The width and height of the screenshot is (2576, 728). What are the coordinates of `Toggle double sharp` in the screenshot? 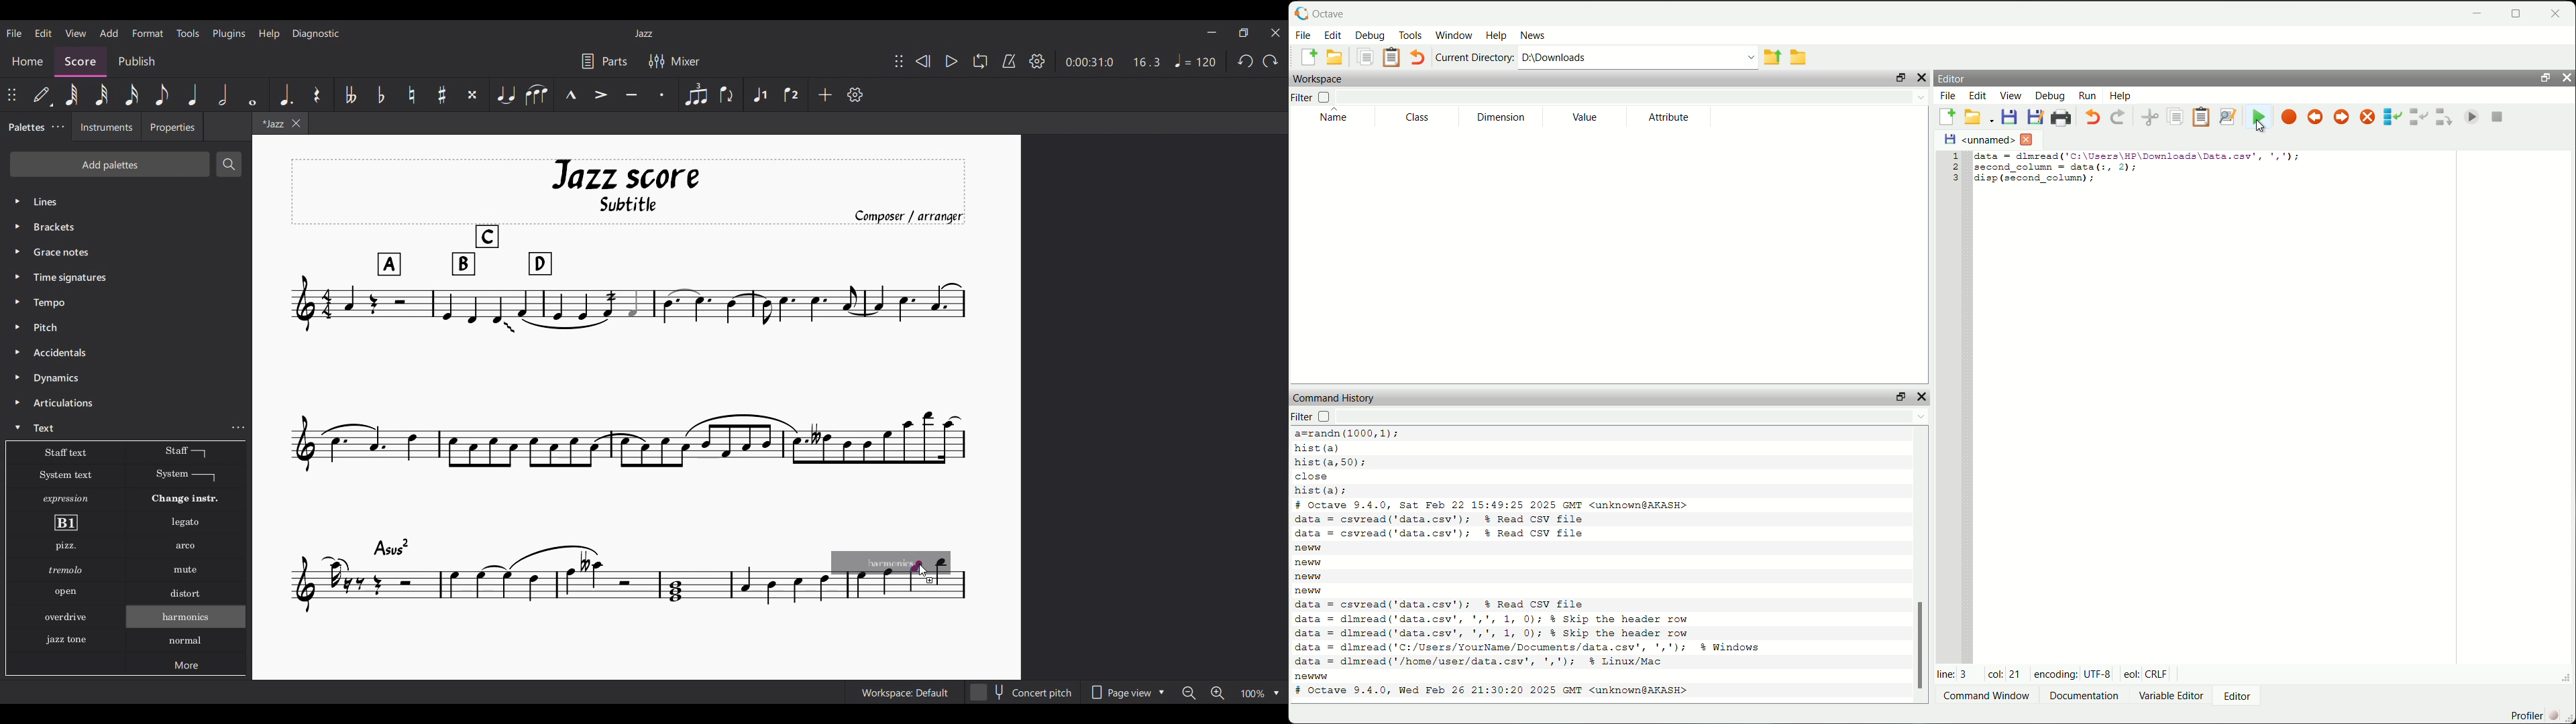 It's located at (472, 94).